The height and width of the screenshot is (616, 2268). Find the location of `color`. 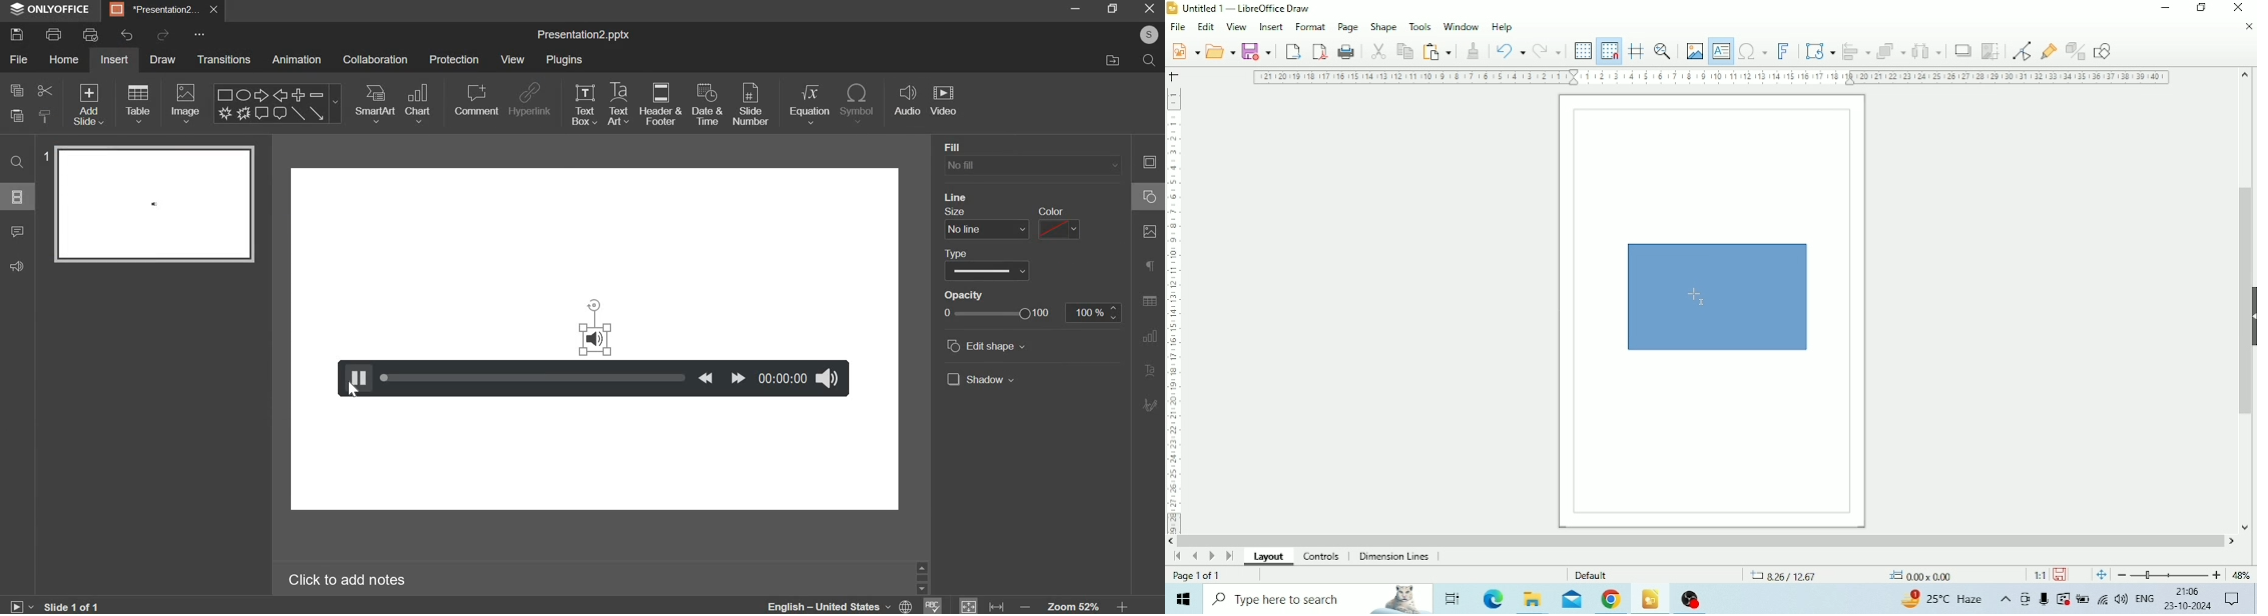

color is located at coordinates (1051, 211).